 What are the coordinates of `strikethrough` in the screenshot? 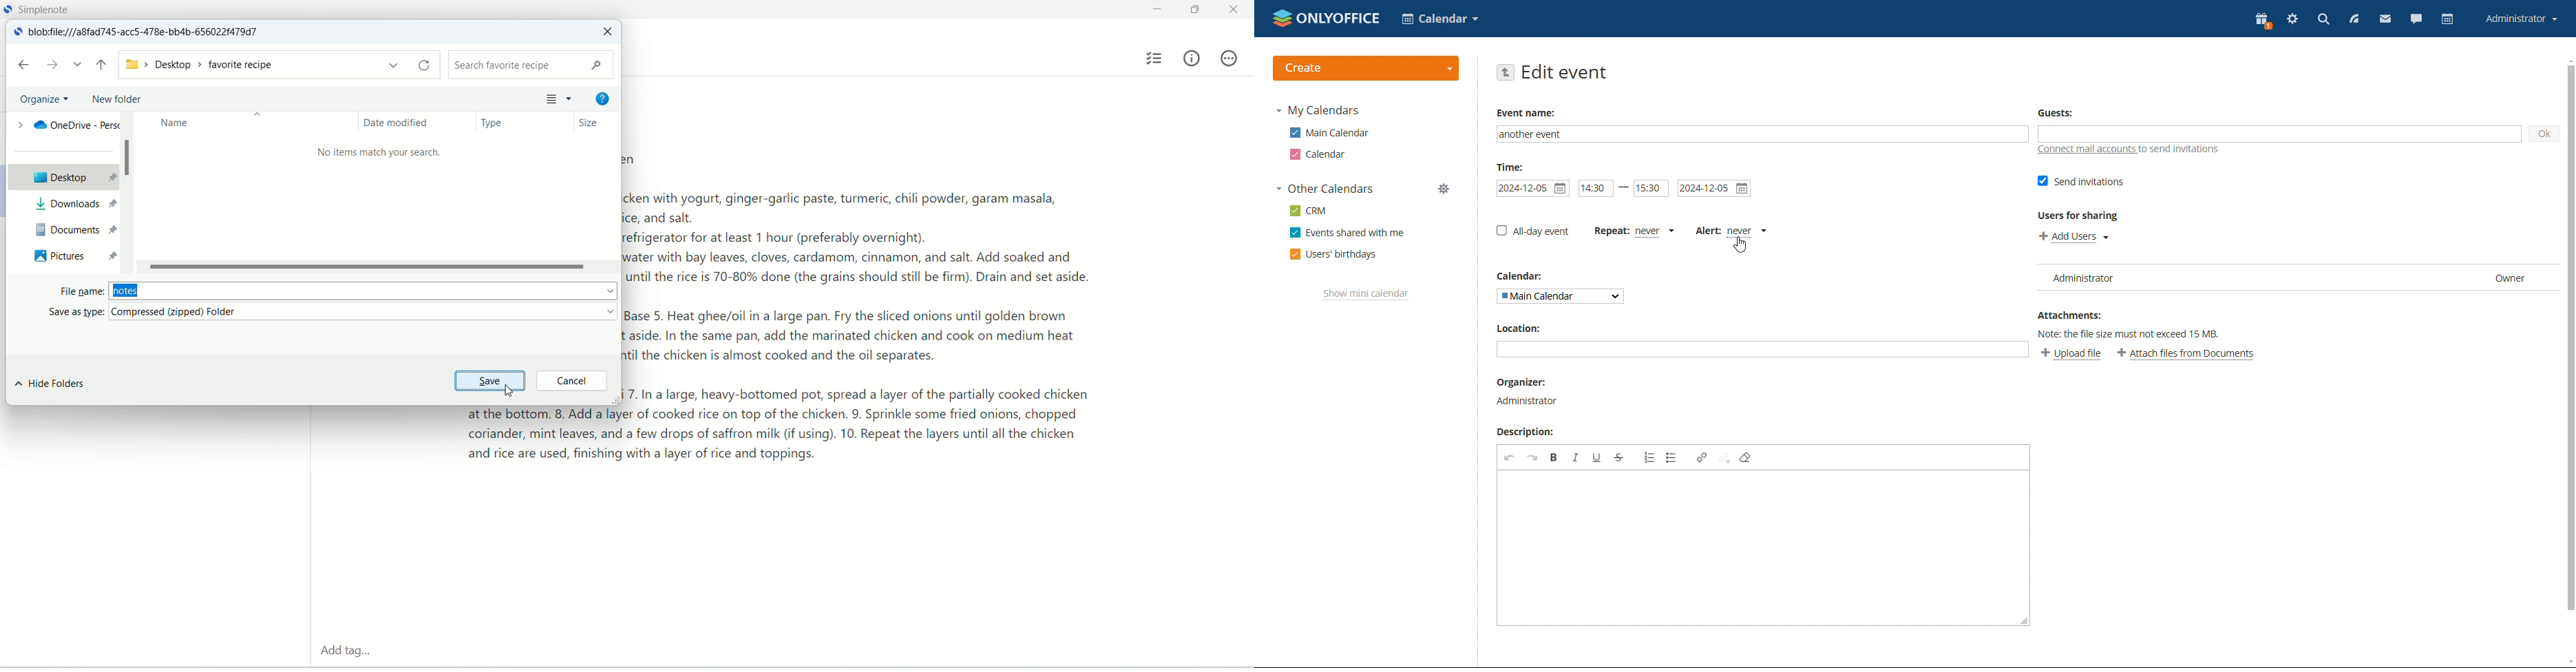 It's located at (1619, 457).